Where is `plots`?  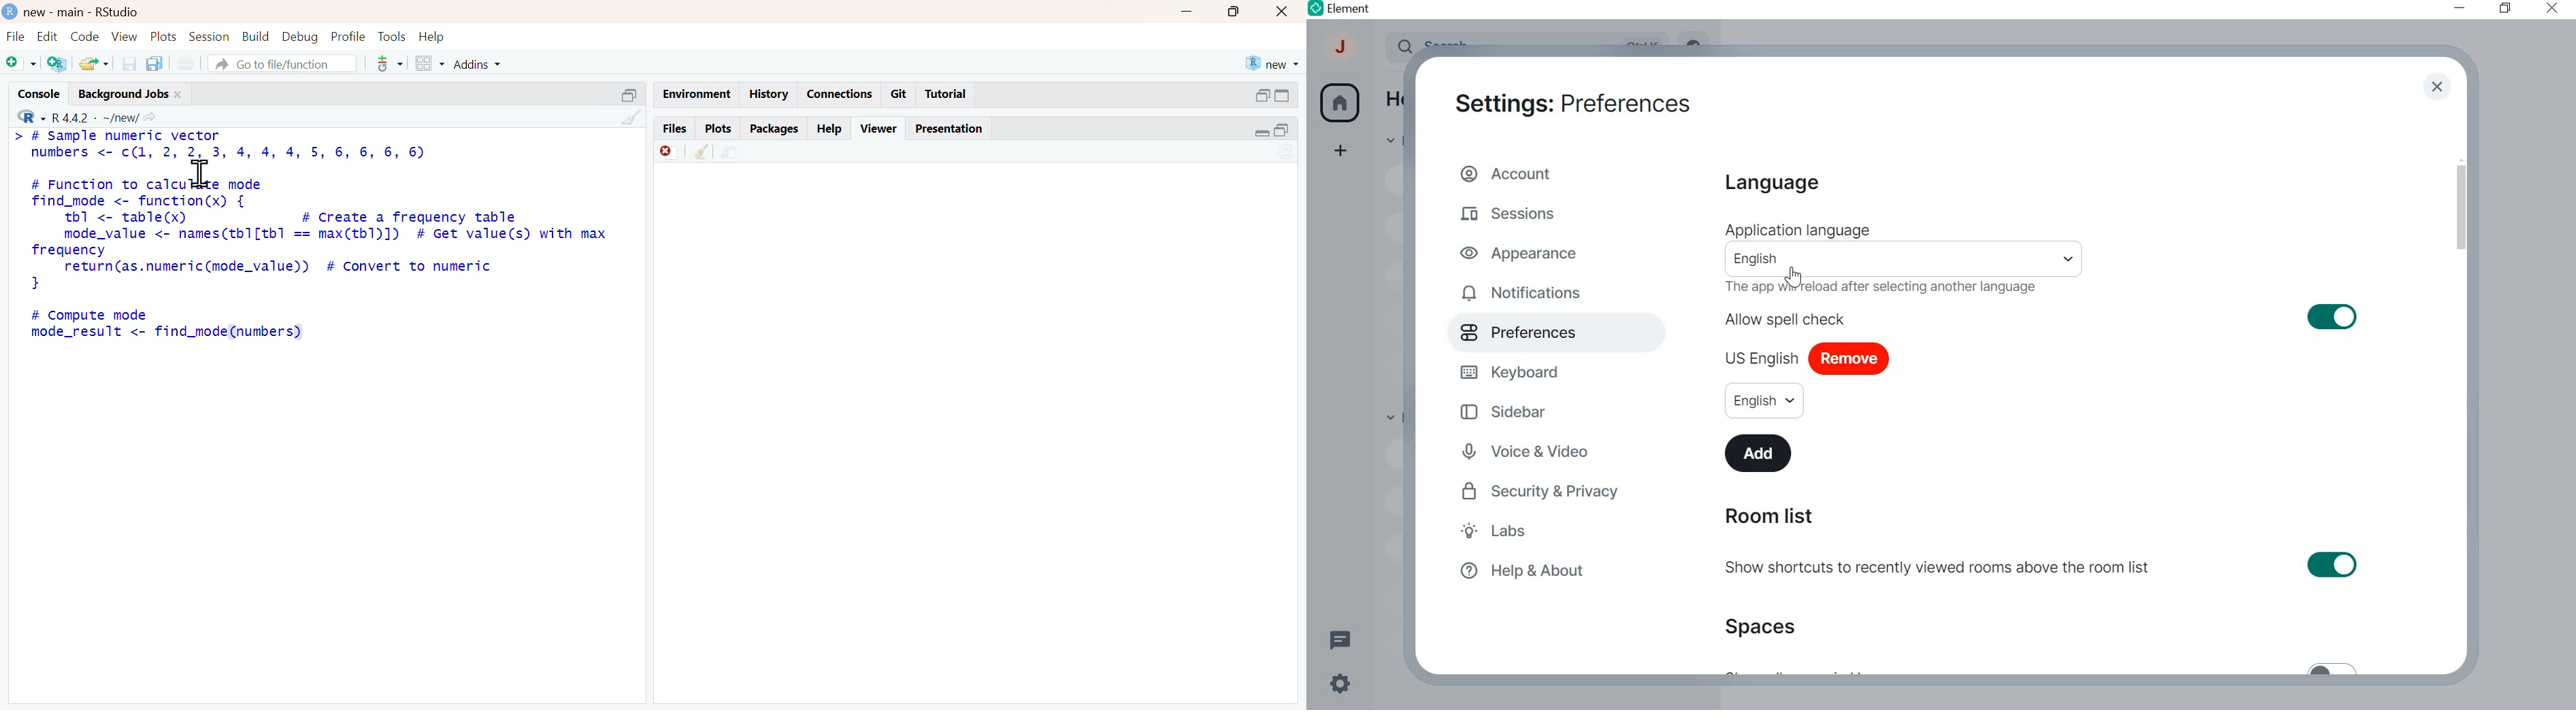
plots is located at coordinates (165, 36).